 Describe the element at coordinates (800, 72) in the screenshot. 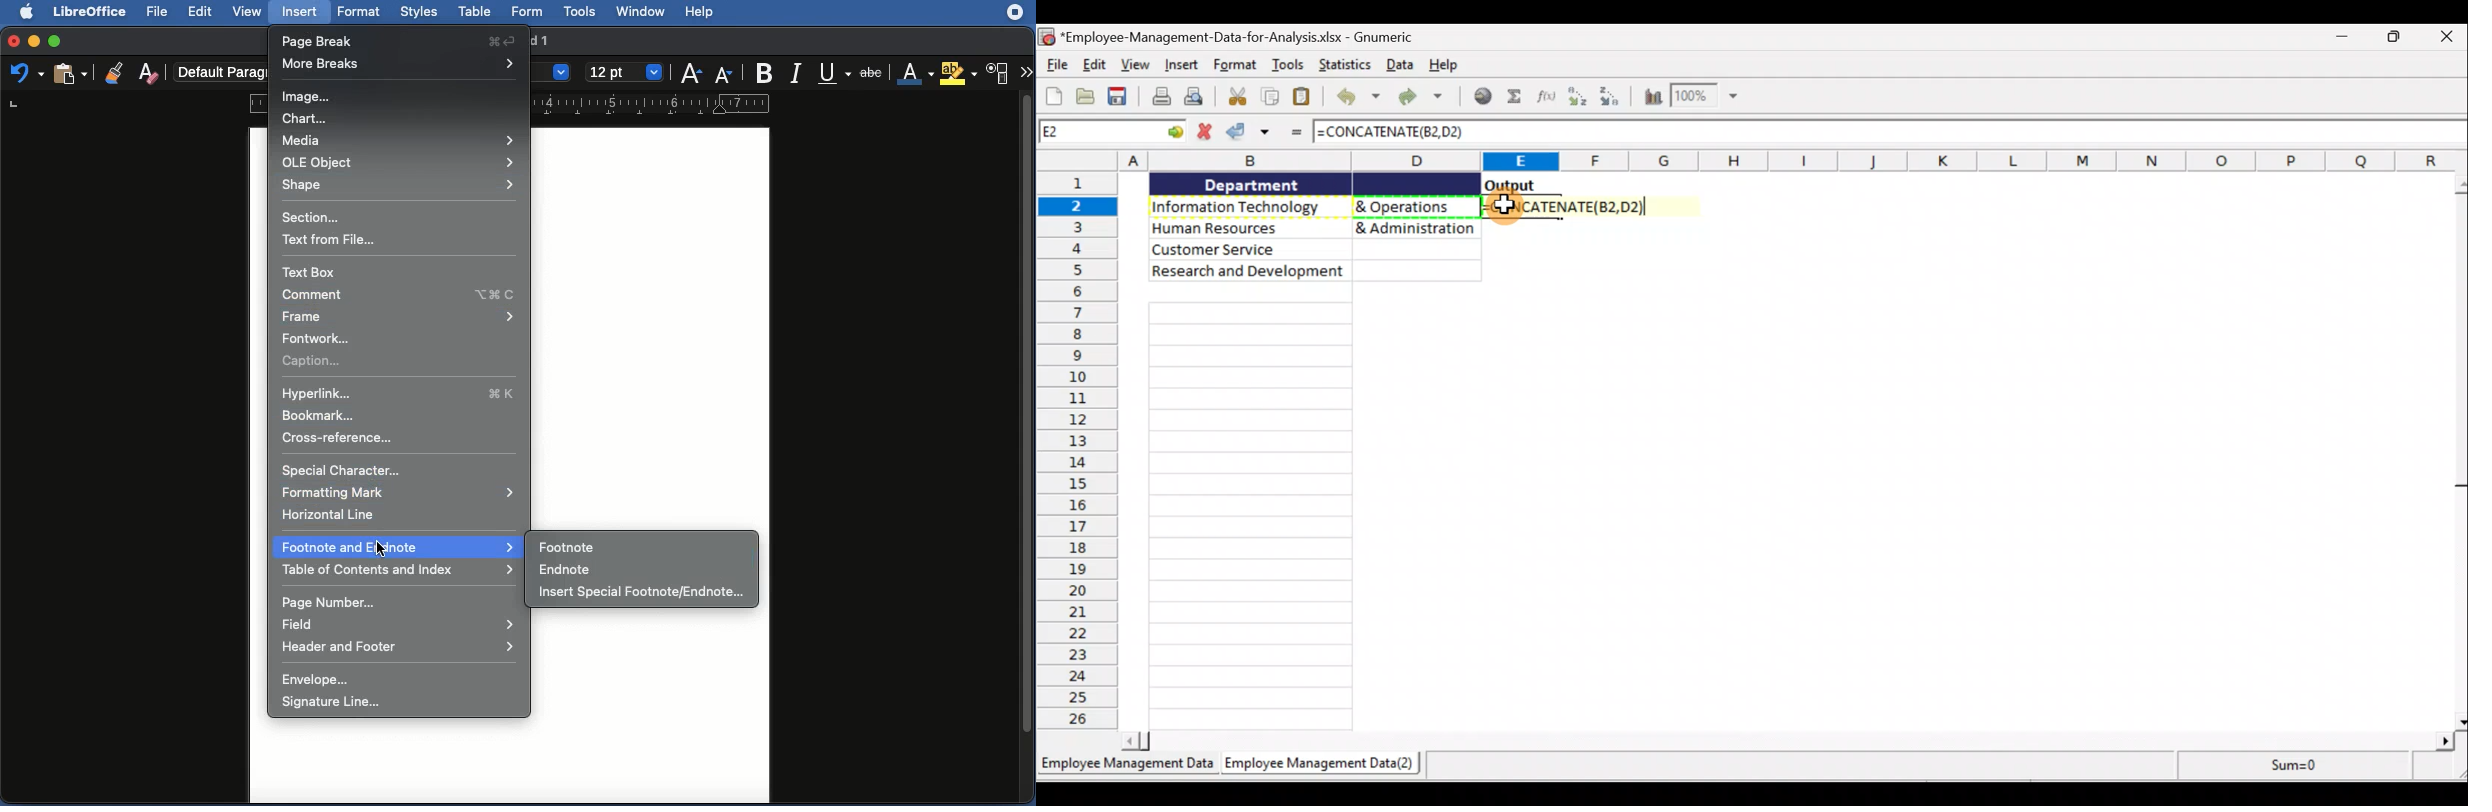

I see `Italics` at that location.